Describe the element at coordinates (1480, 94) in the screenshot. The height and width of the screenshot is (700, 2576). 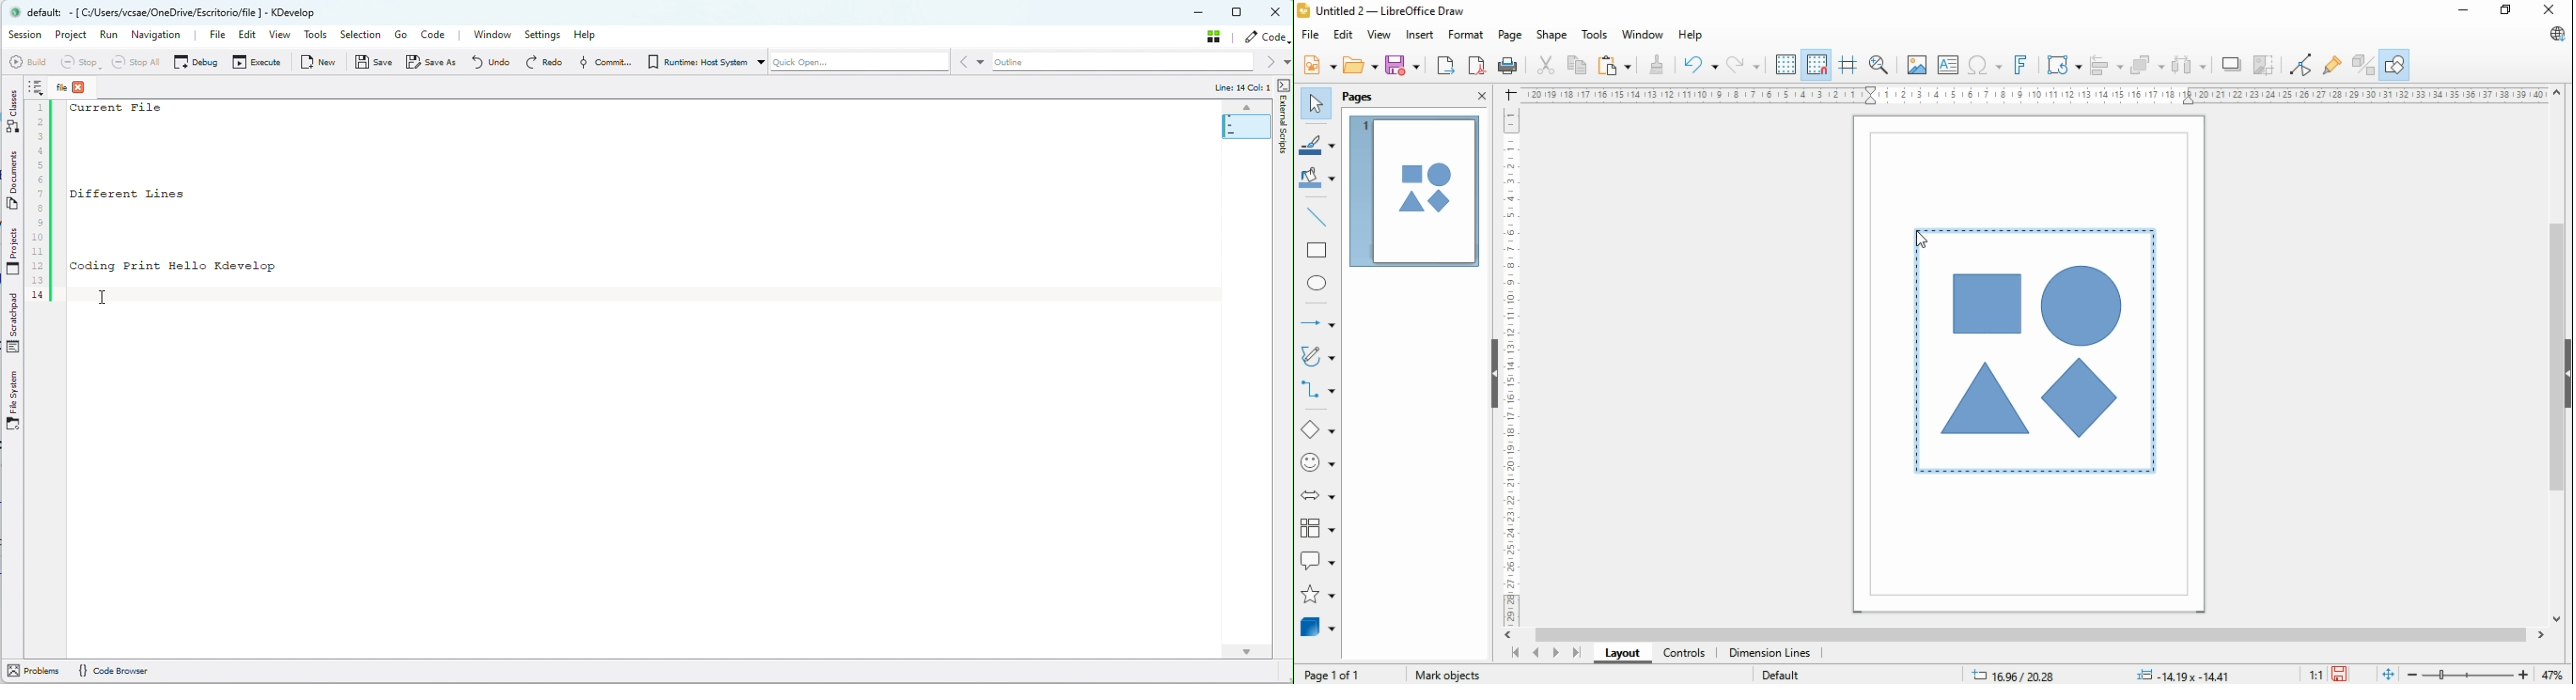
I see `close pane` at that location.